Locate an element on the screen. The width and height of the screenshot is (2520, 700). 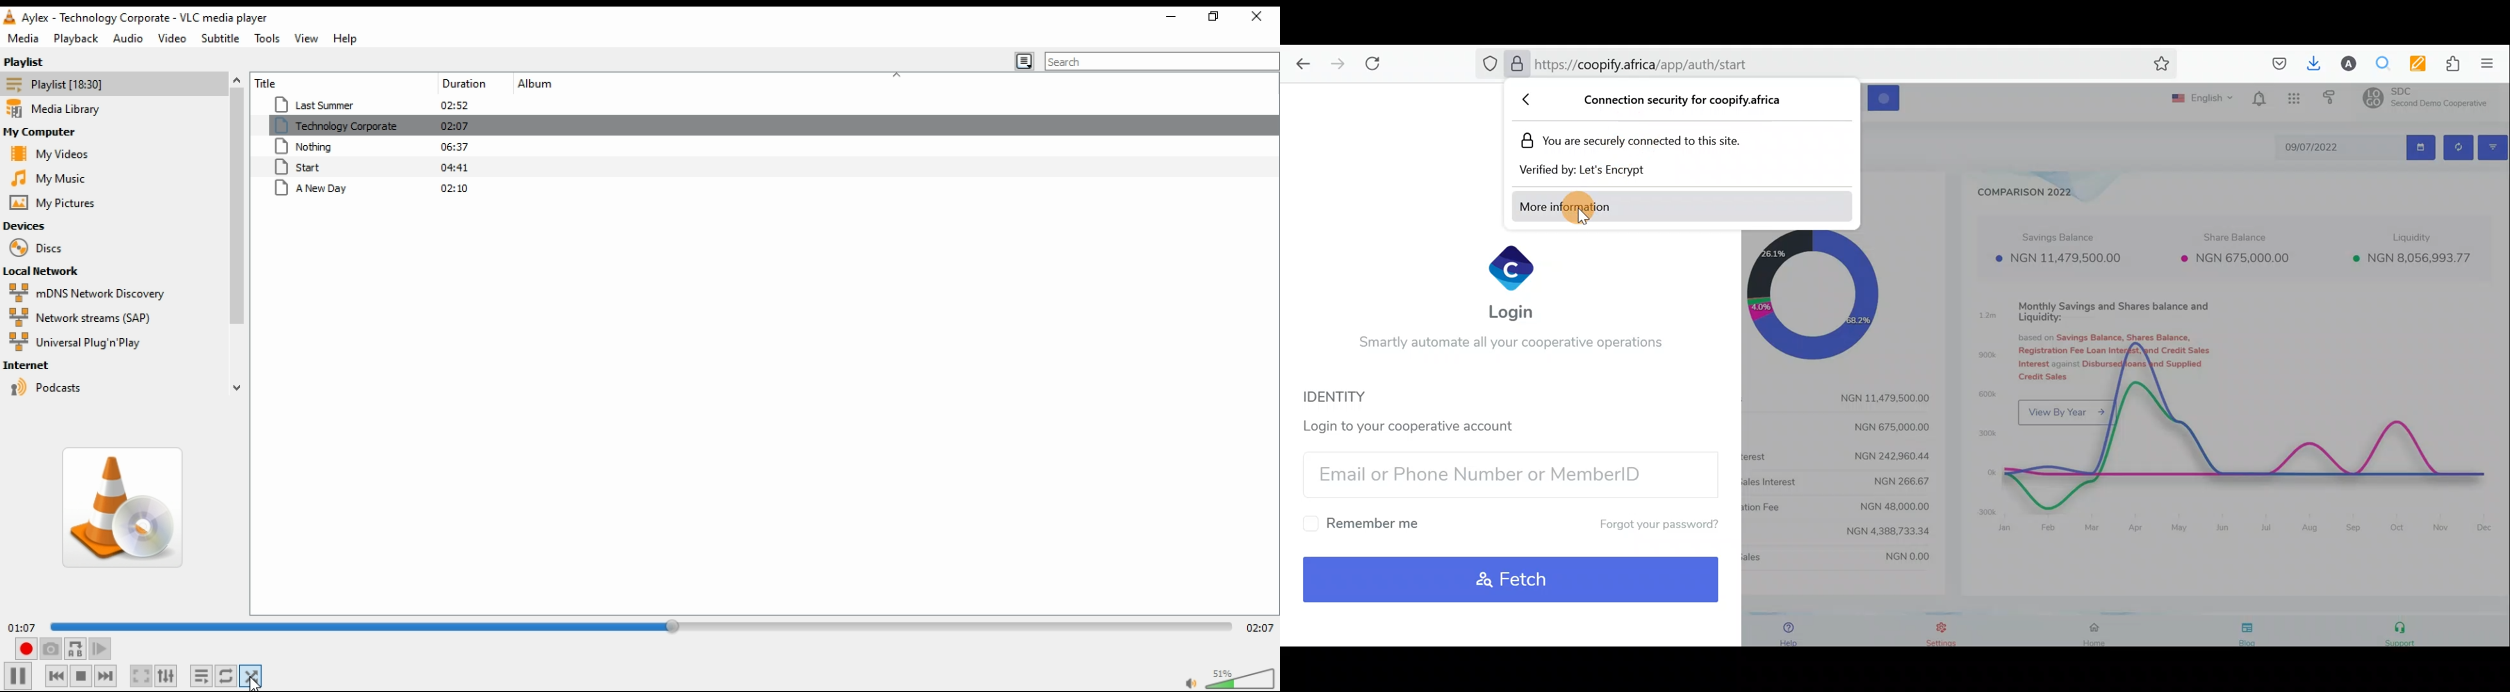
toggle playlist is located at coordinates (201, 675).